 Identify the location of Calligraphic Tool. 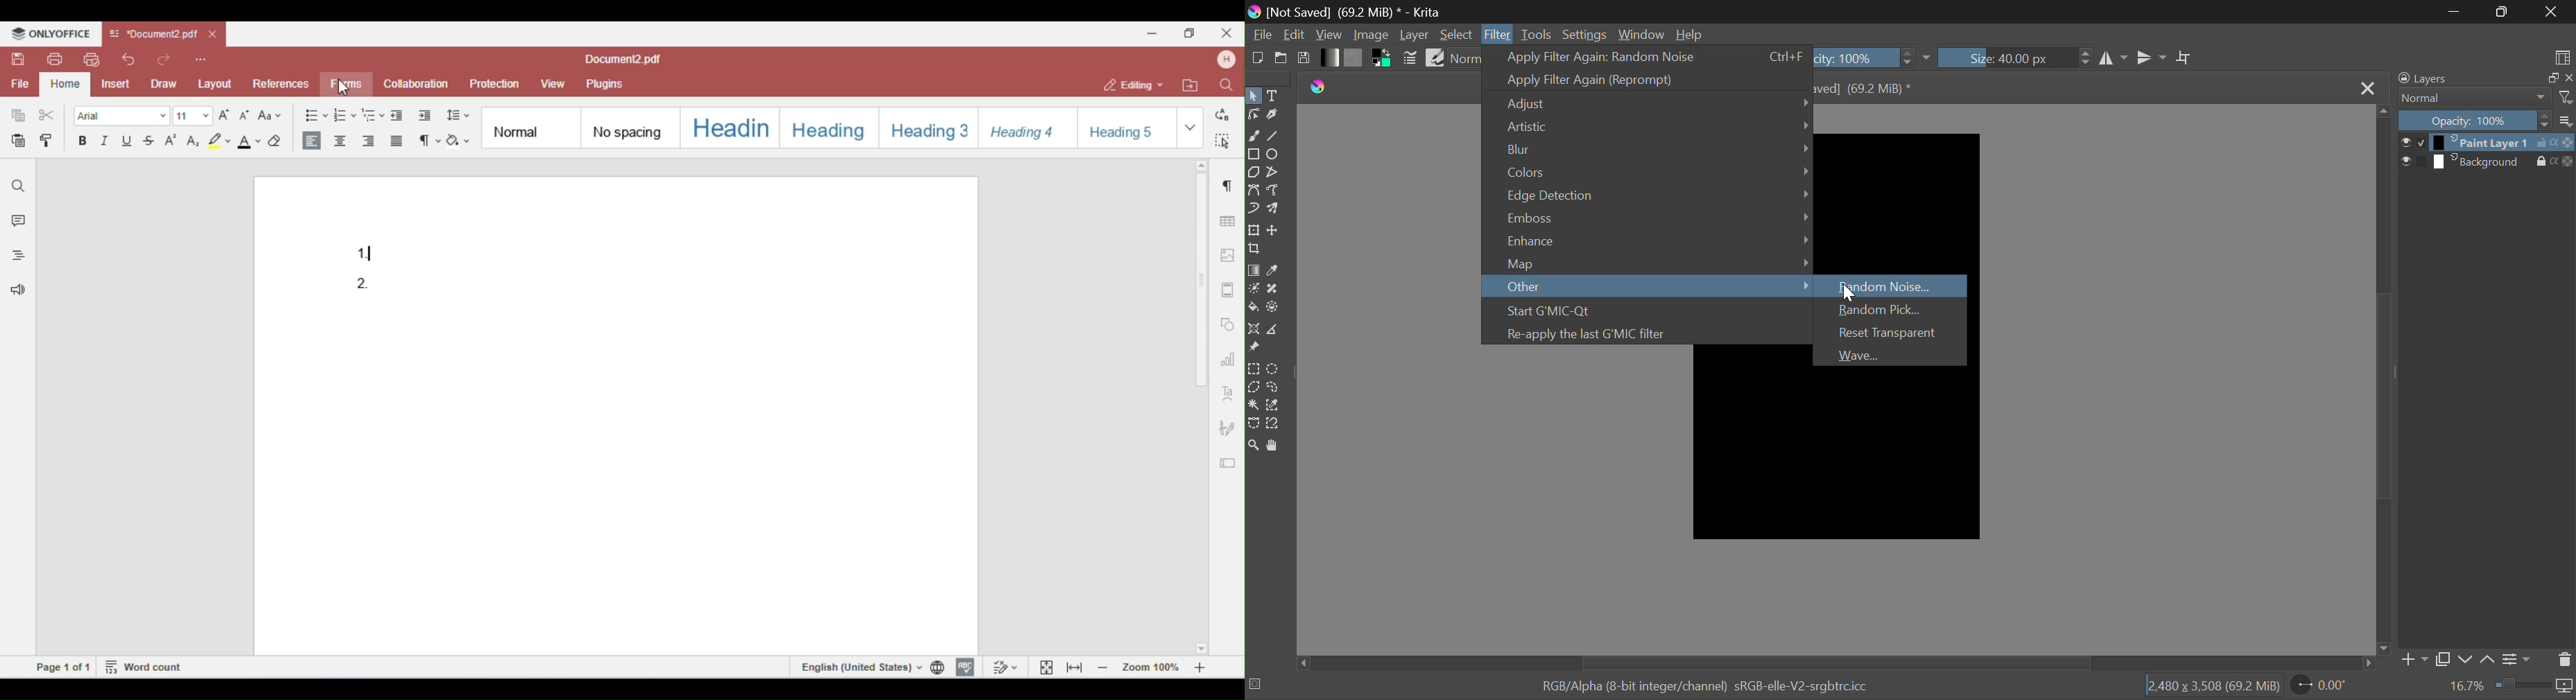
(1272, 116).